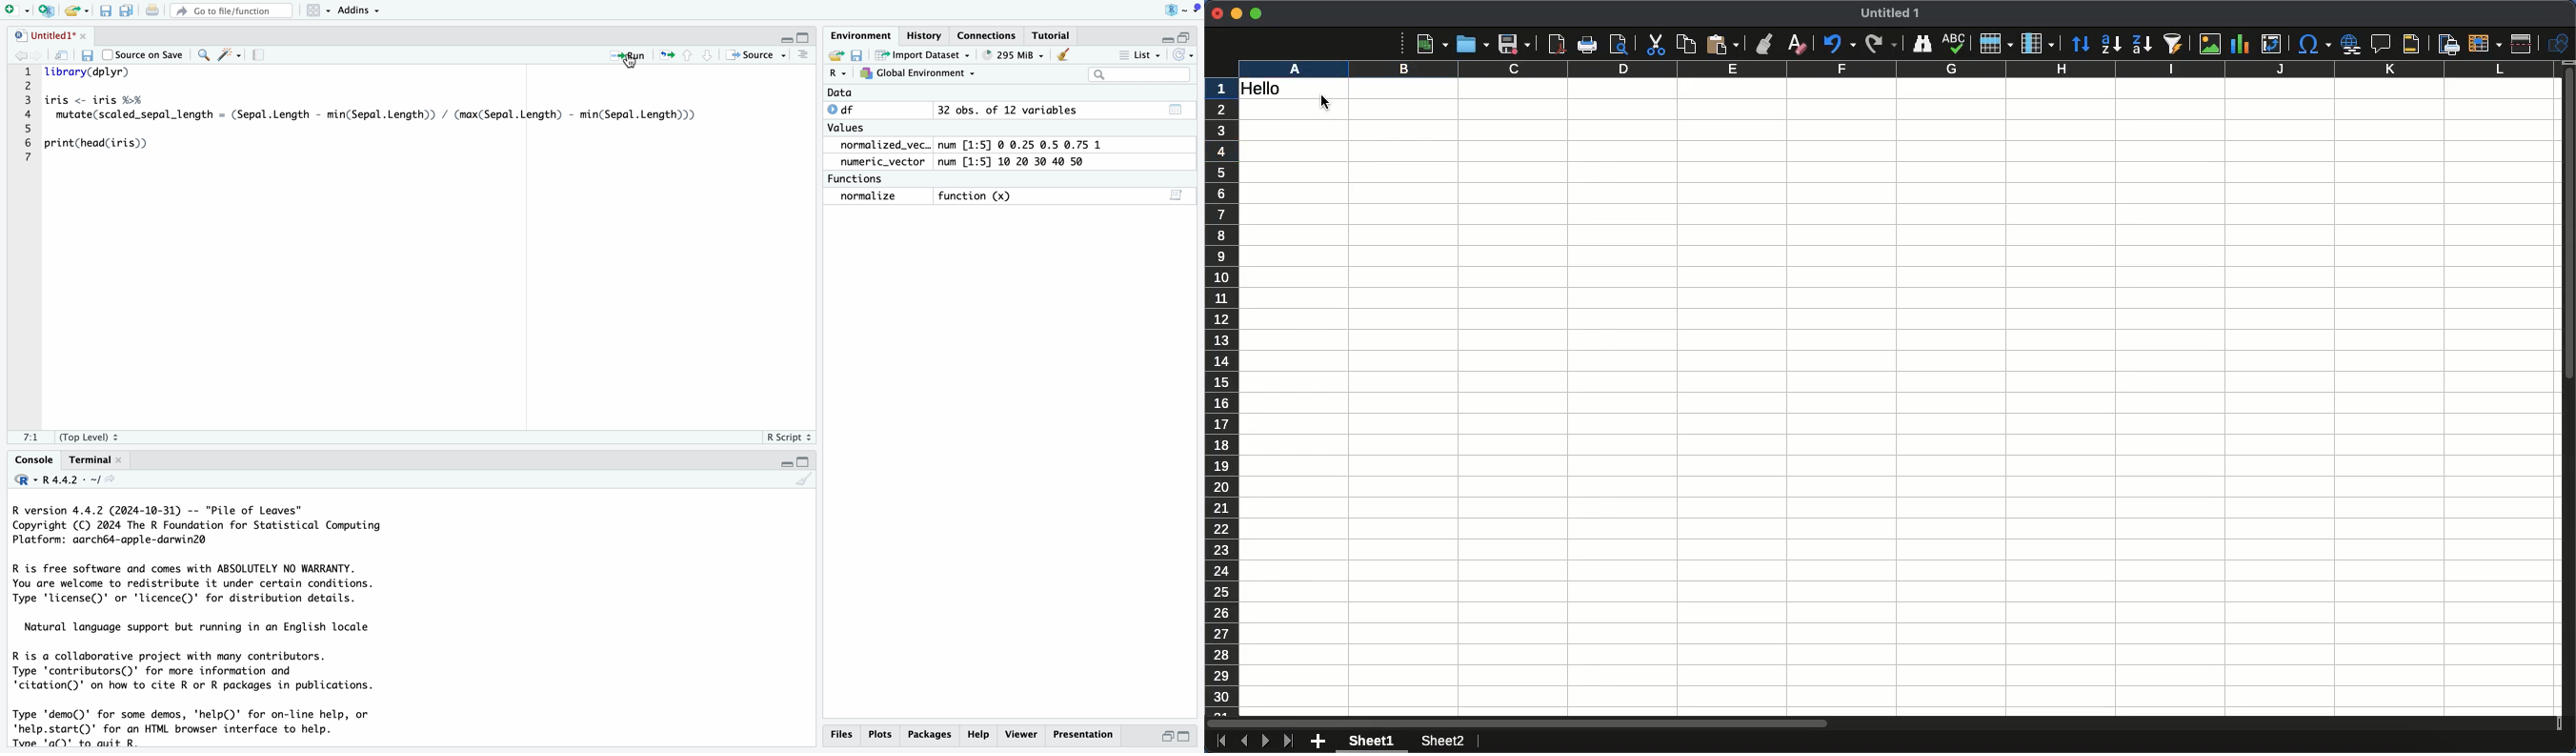 The width and height of the screenshot is (2576, 756). What do you see at coordinates (32, 459) in the screenshot?
I see `Console` at bounding box center [32, 459].